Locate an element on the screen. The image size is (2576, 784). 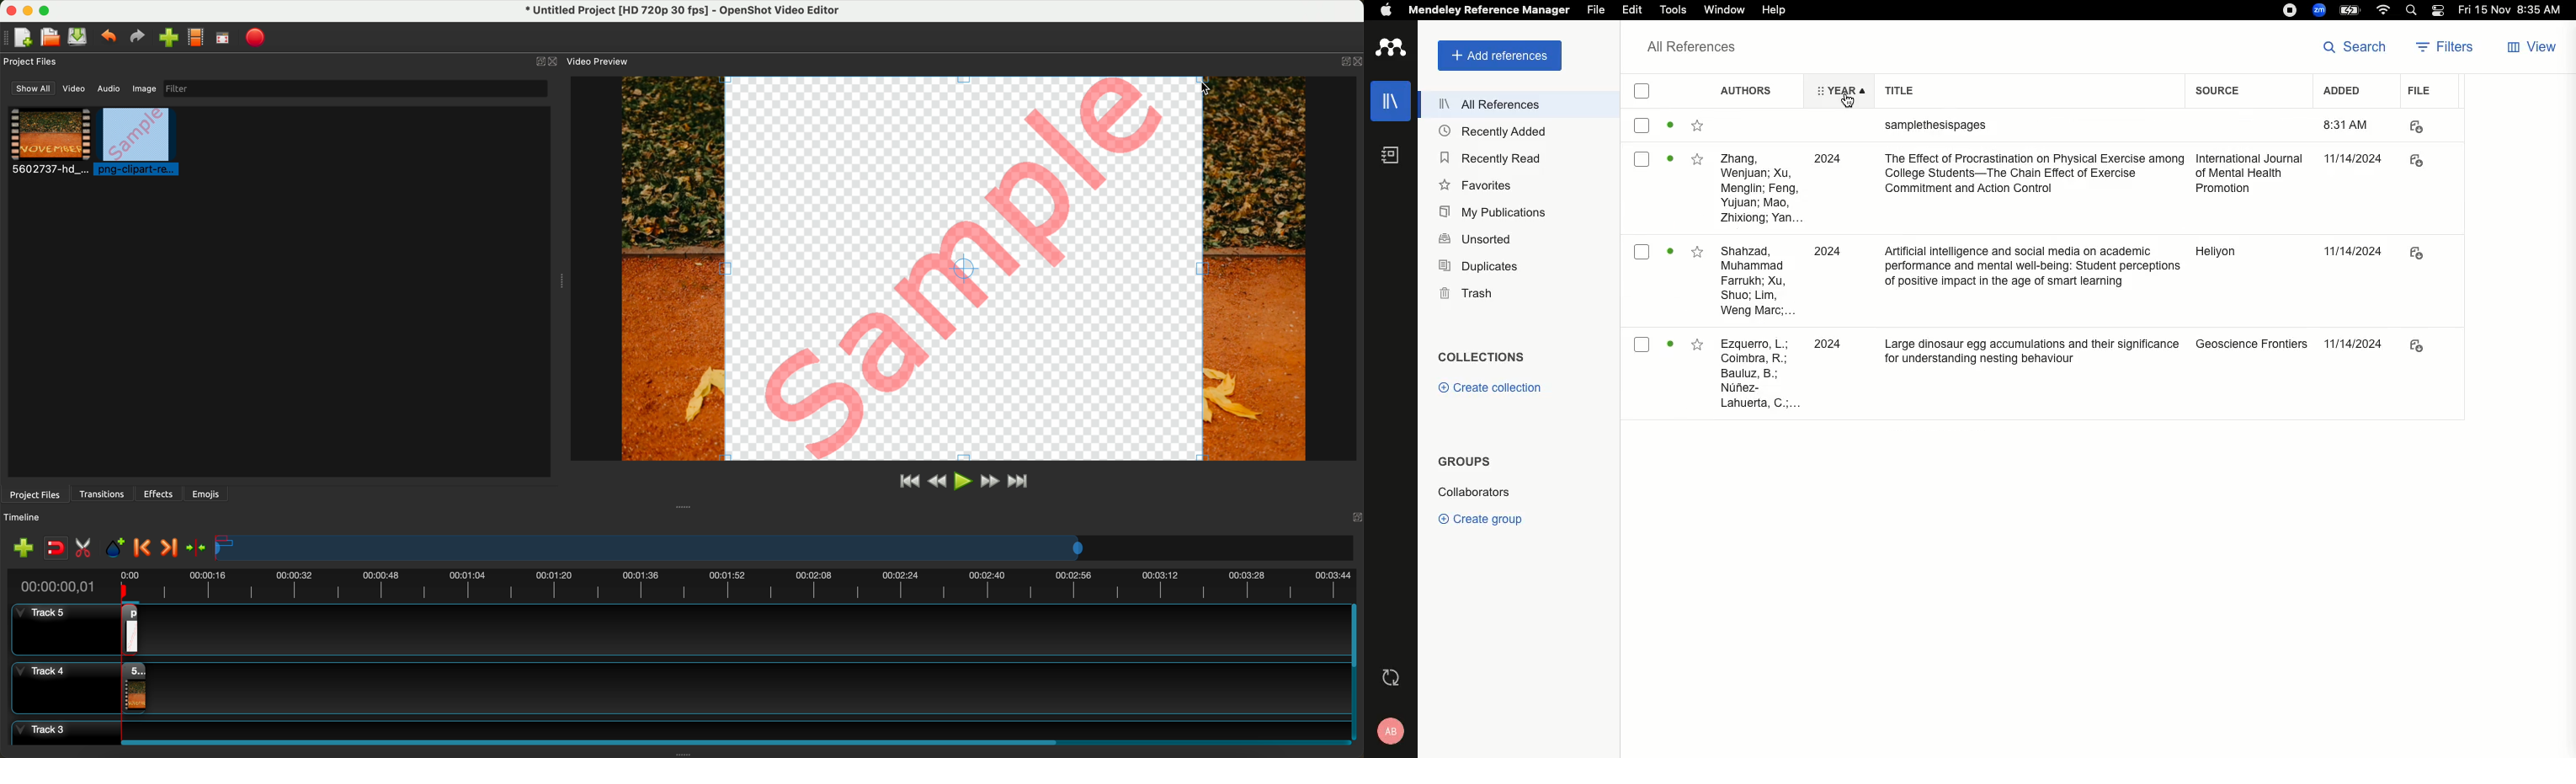
source is located at coordinates (2249, 176).